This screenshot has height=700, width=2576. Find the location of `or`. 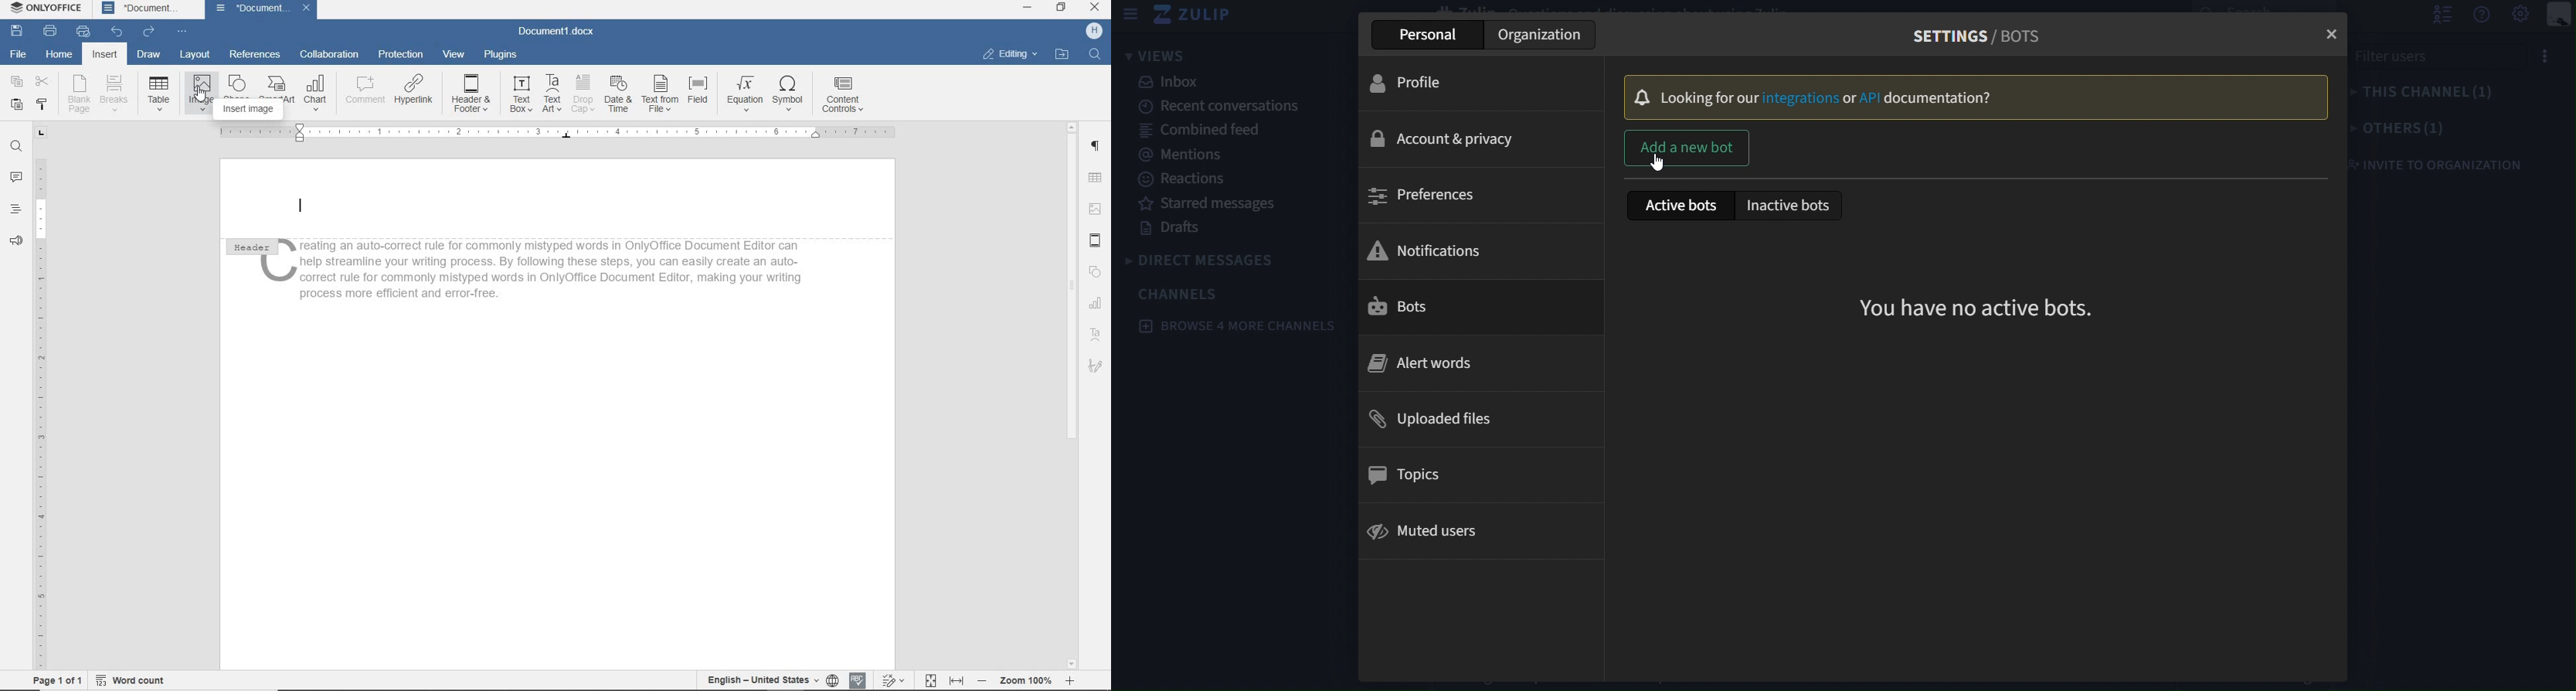

or is located at coordinates (1849, 97).